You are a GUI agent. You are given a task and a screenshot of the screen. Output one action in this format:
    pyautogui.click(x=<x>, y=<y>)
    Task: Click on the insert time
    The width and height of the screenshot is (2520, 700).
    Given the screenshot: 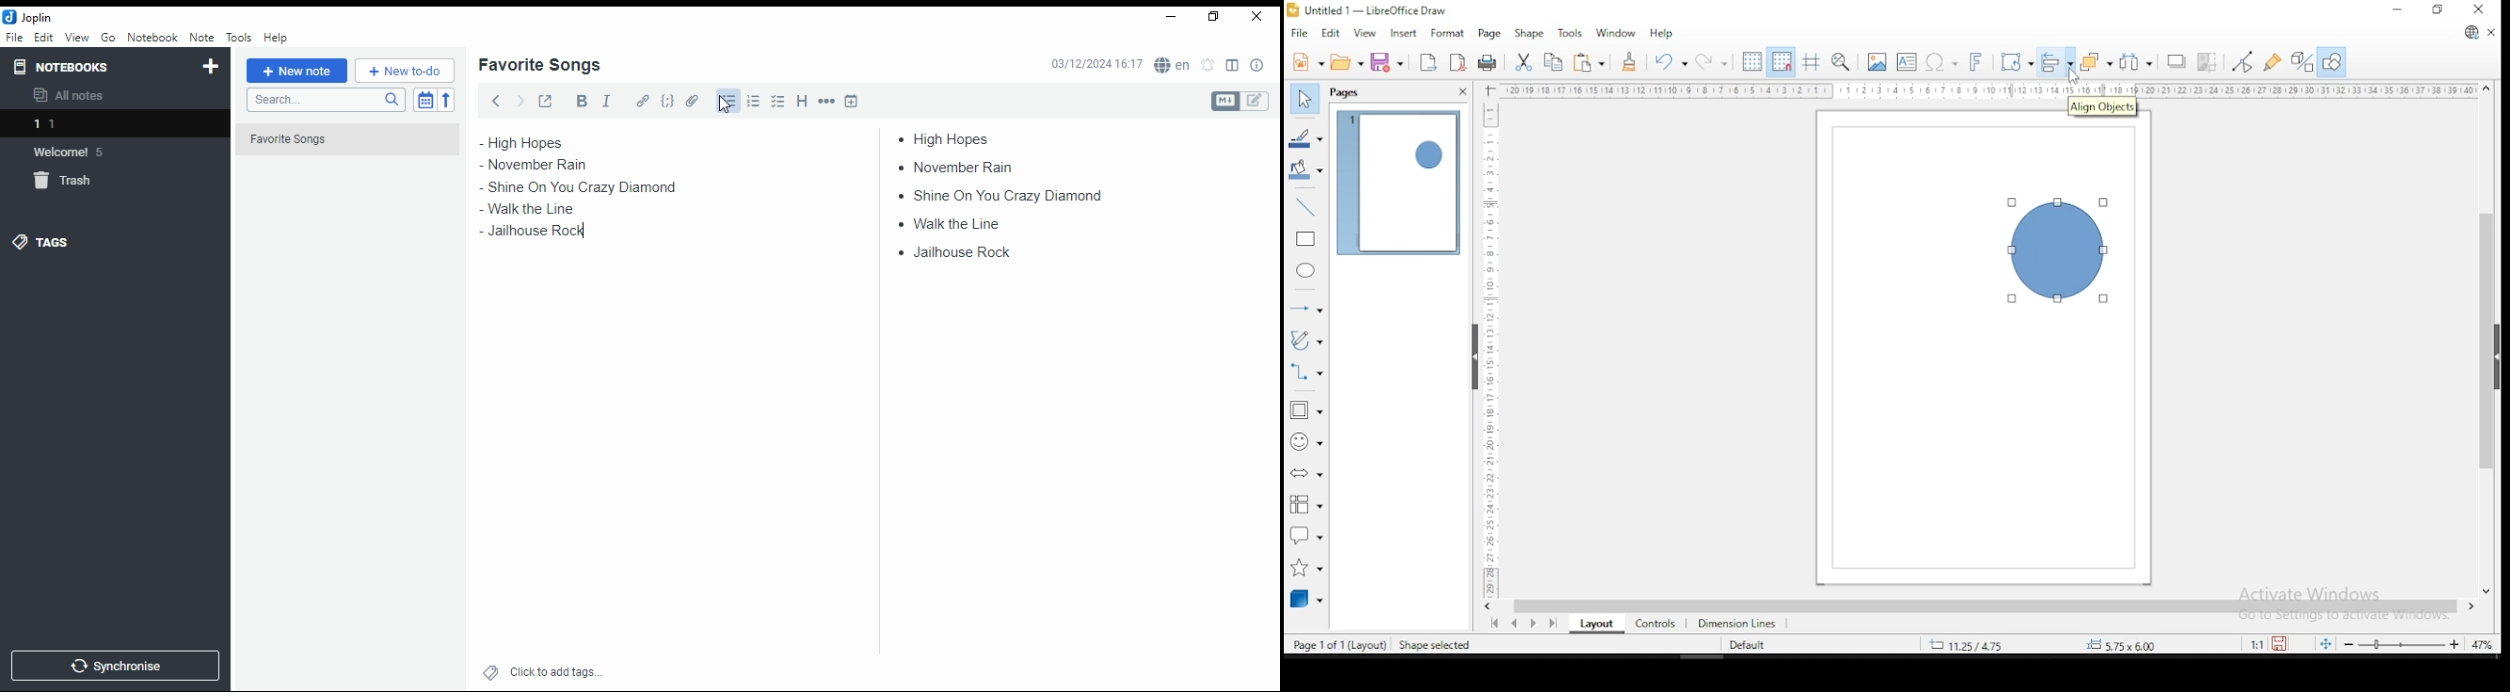 What is the action you would take?
    pyautogui.click(x=852, y=100)
    